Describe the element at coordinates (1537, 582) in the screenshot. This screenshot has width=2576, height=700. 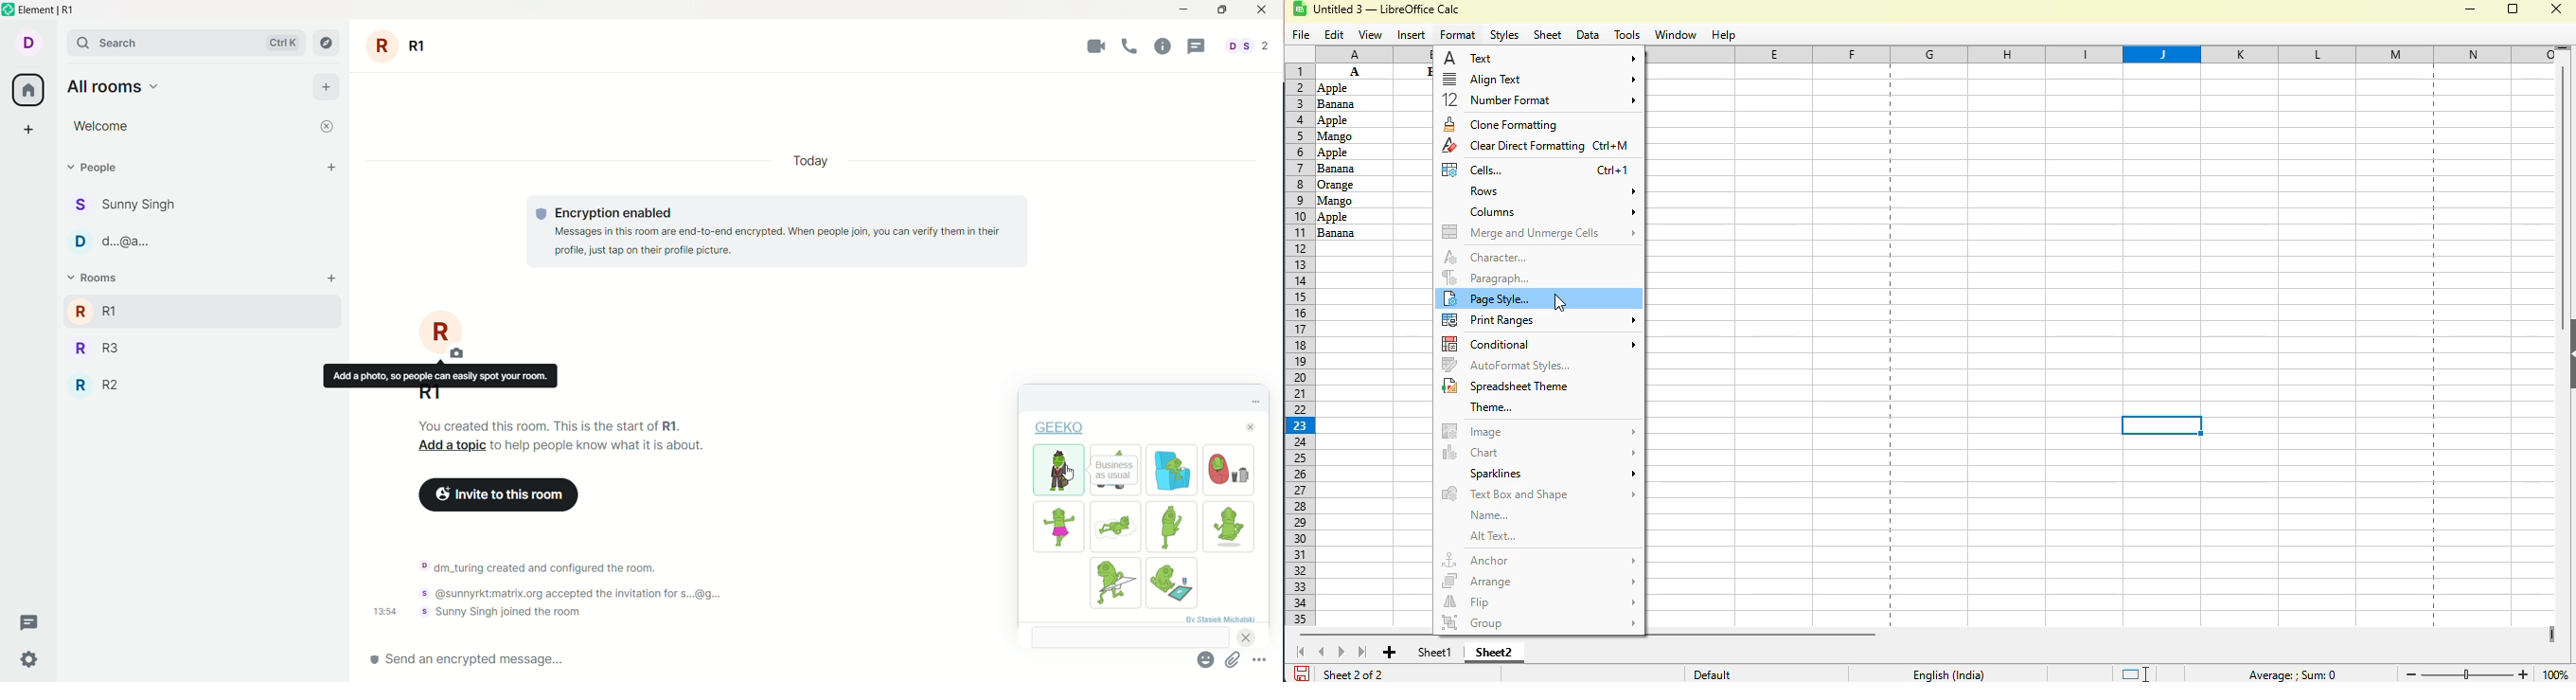
I see `arrange` at that location.